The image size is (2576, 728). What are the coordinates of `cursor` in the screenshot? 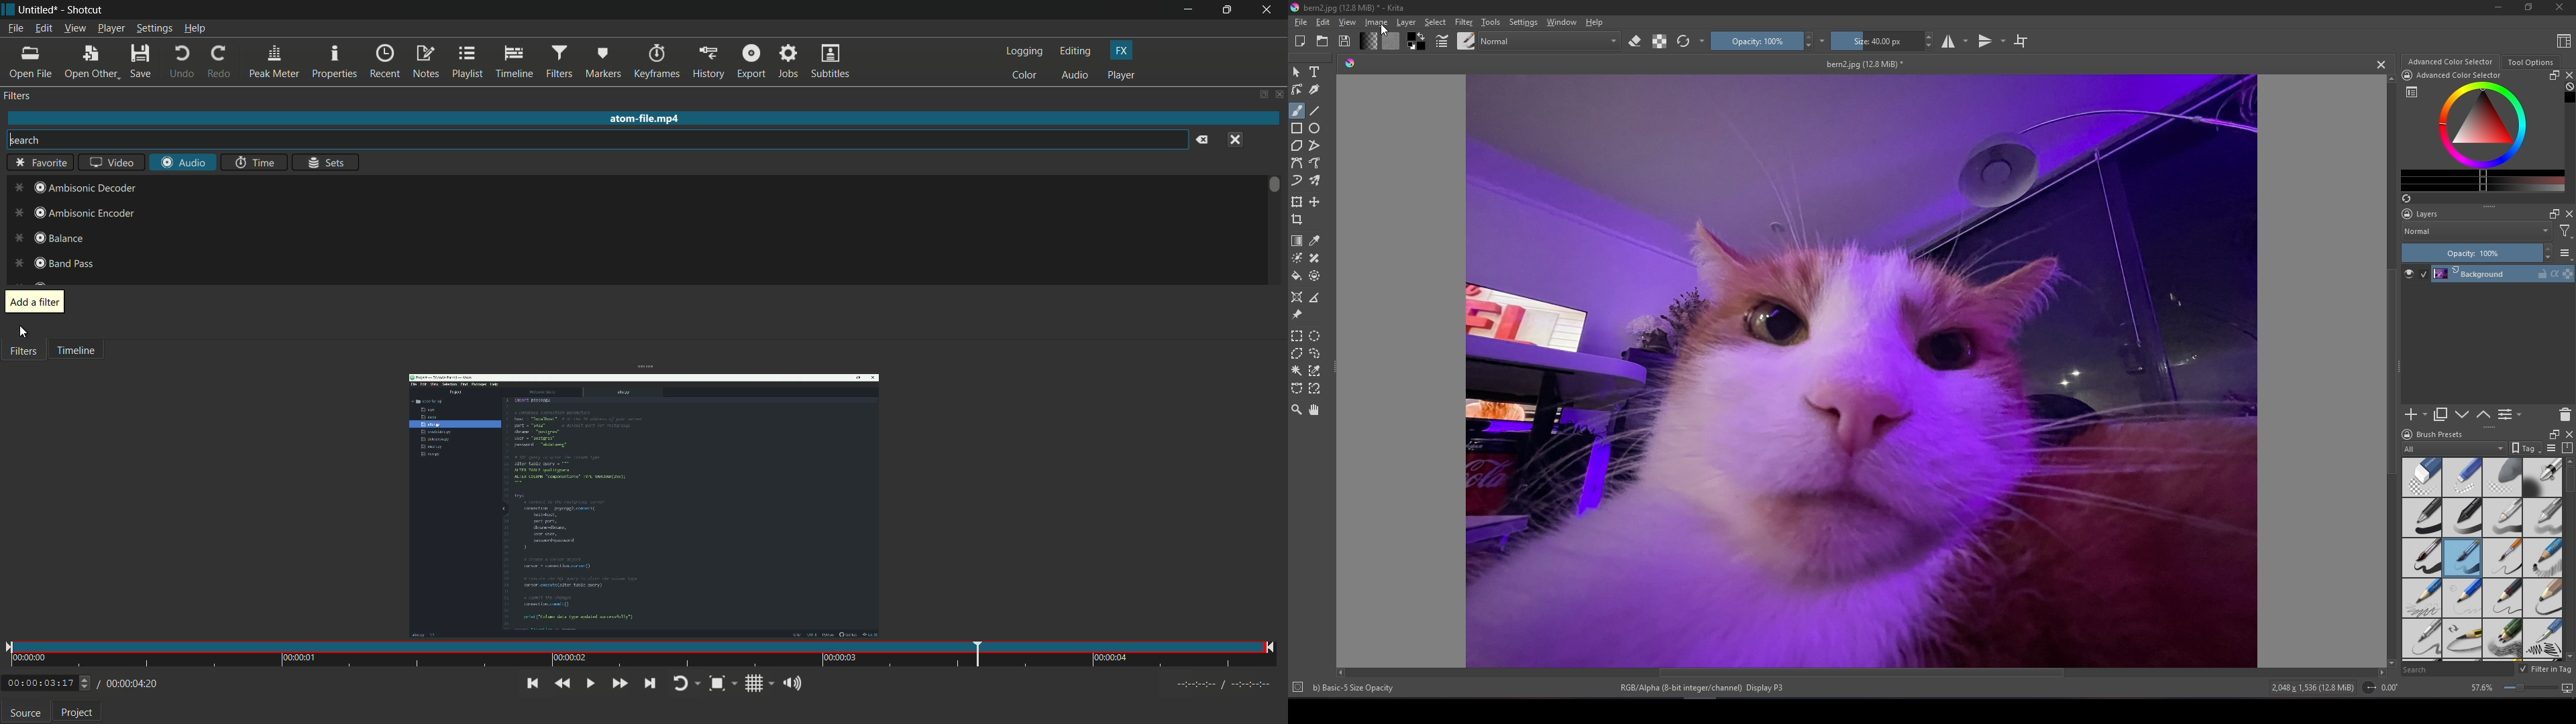 It's located at (23, 334).